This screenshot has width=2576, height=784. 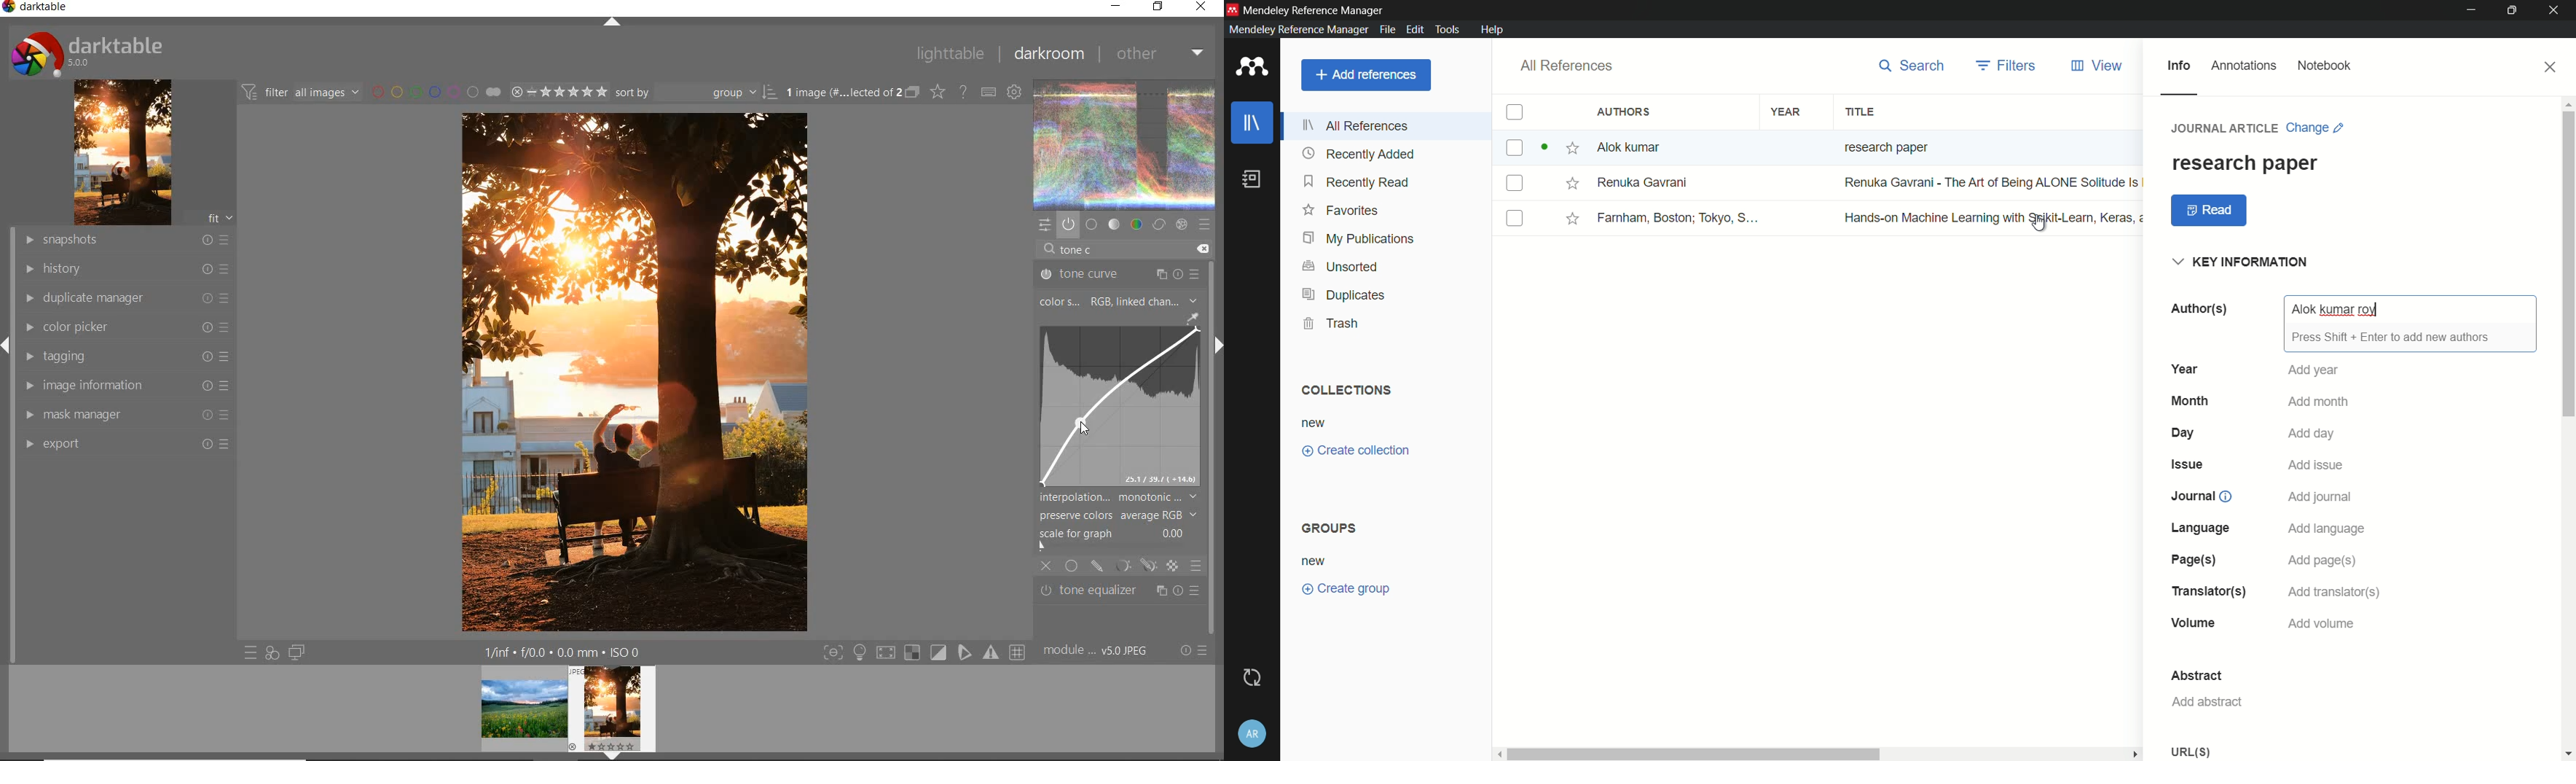 I want to click on collections, so click(x=1345, y=390).